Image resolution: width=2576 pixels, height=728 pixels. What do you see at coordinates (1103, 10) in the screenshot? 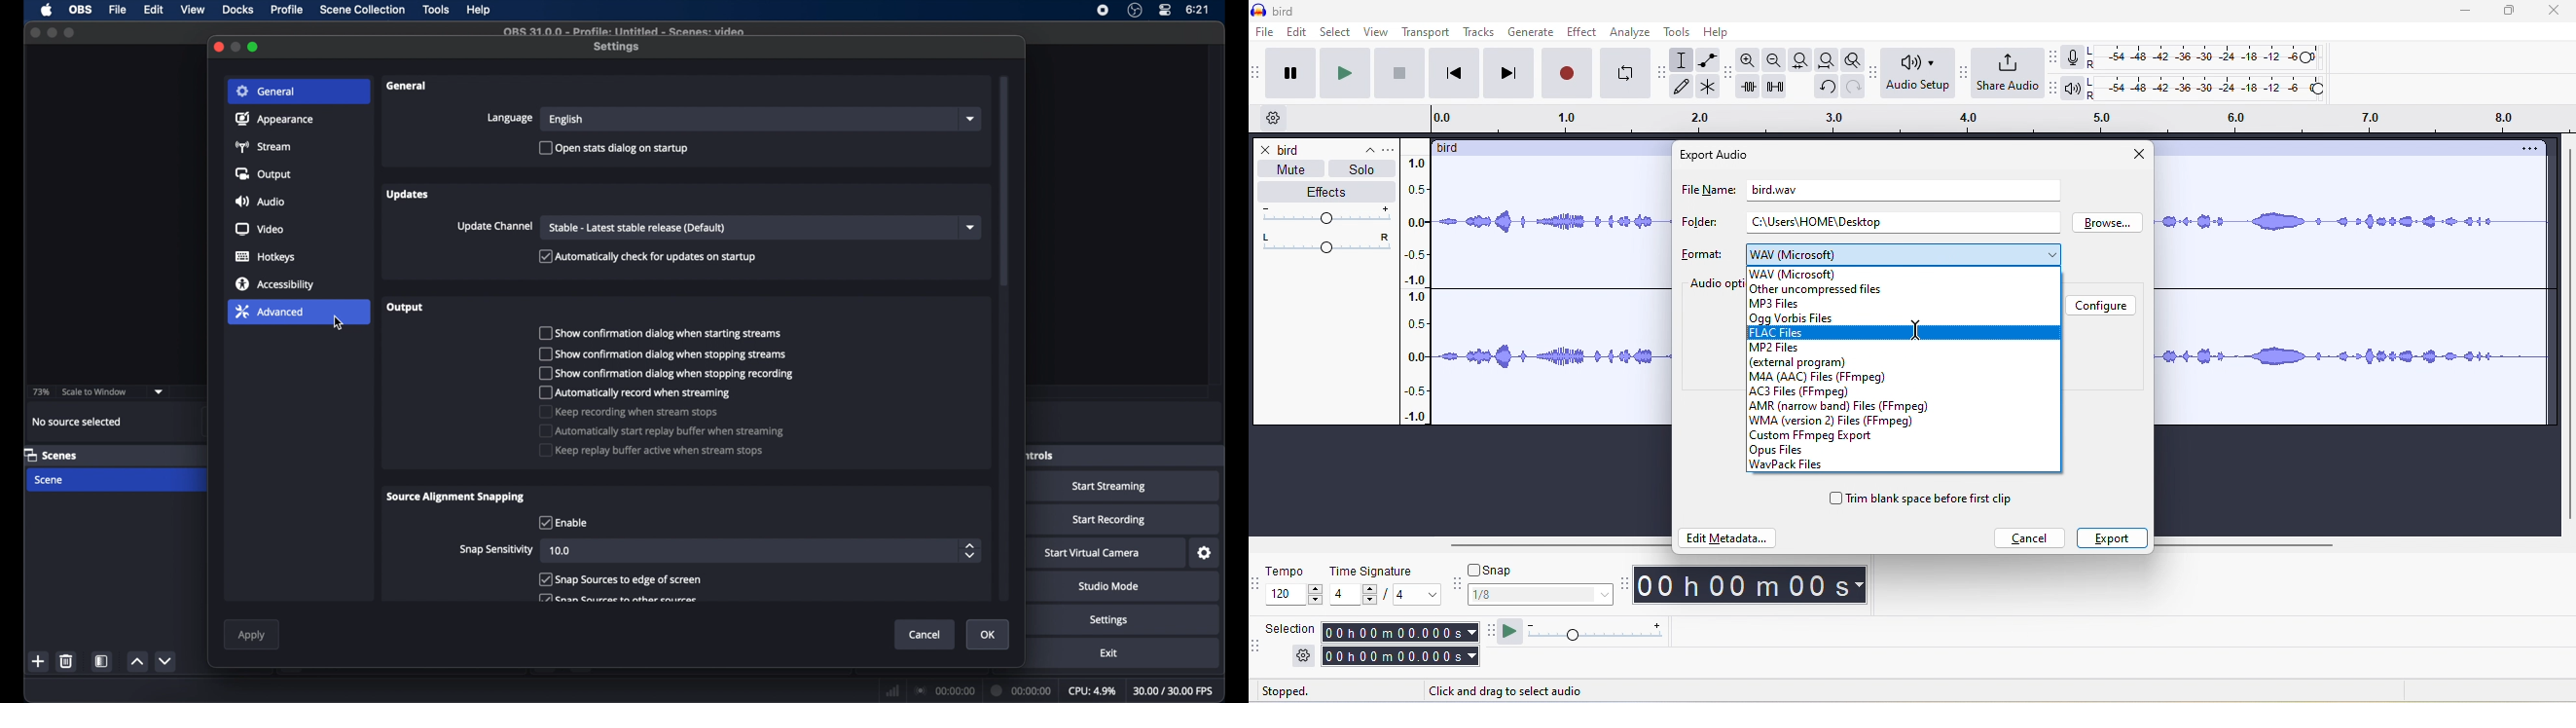
I see `screen recorder icon` at bounding box center [1103, 10].